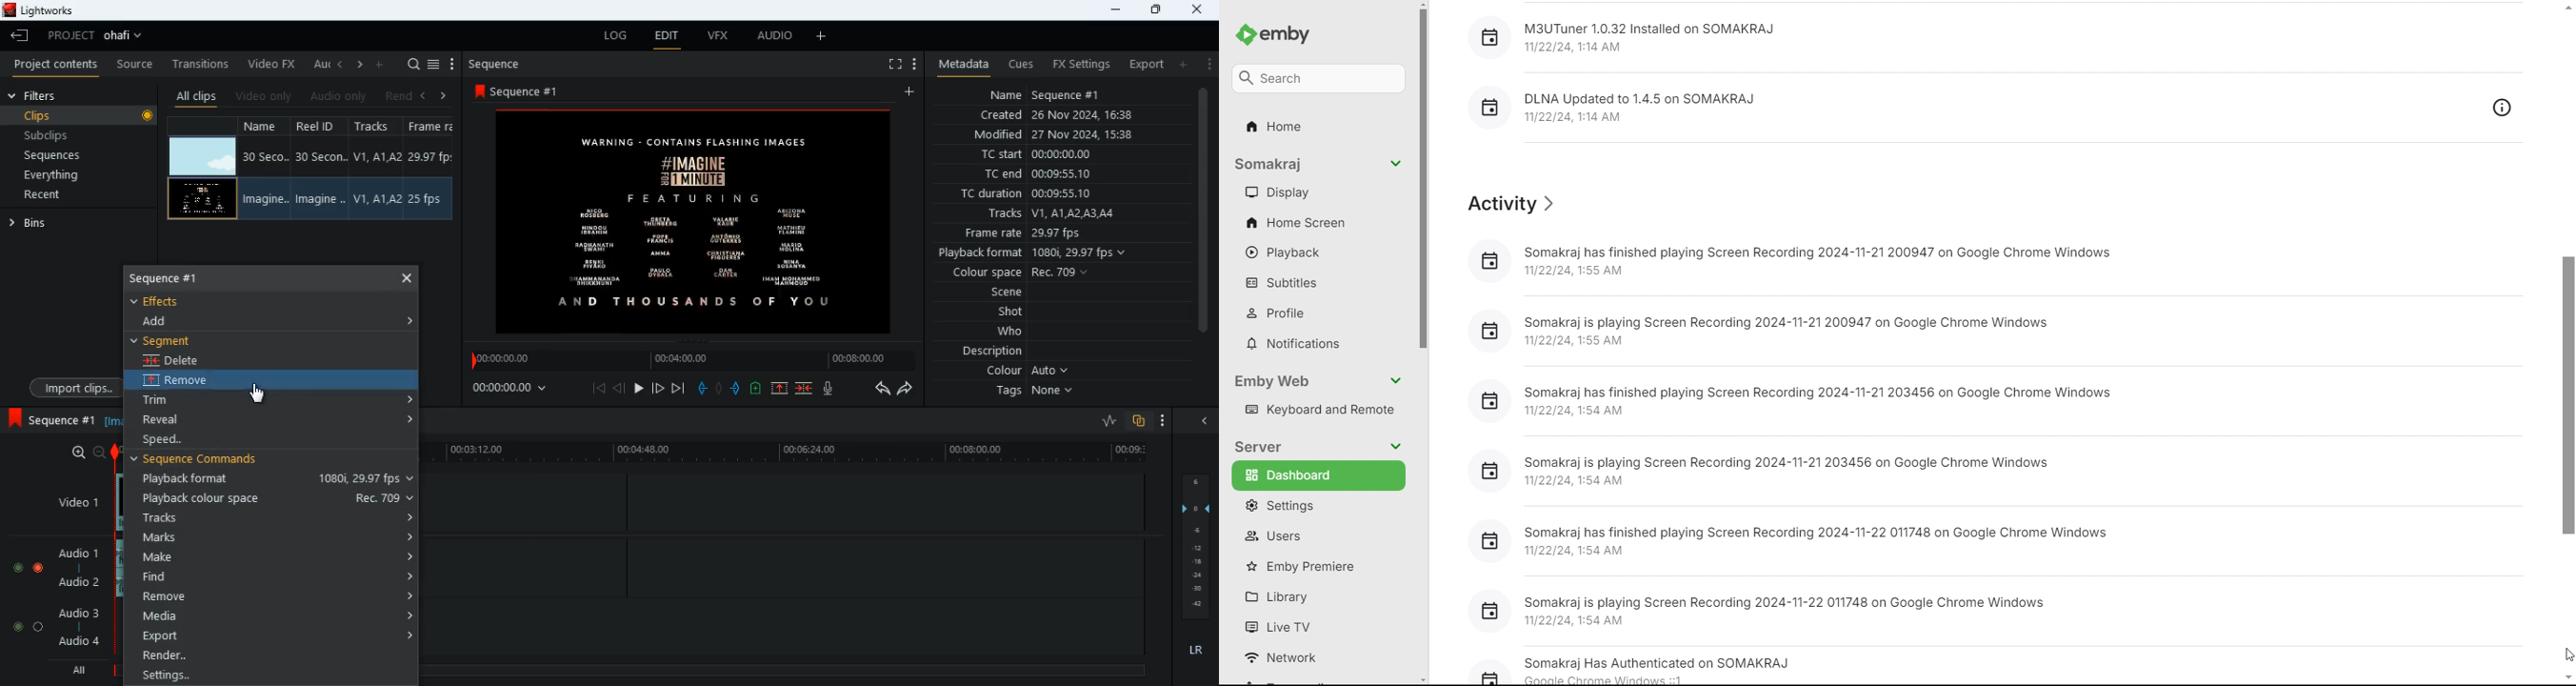 This screenshot has height=700, width=2576. What do you see at coordinates (455, 63) in the screenshot?
I see `more` at bounding box center [455, 63].